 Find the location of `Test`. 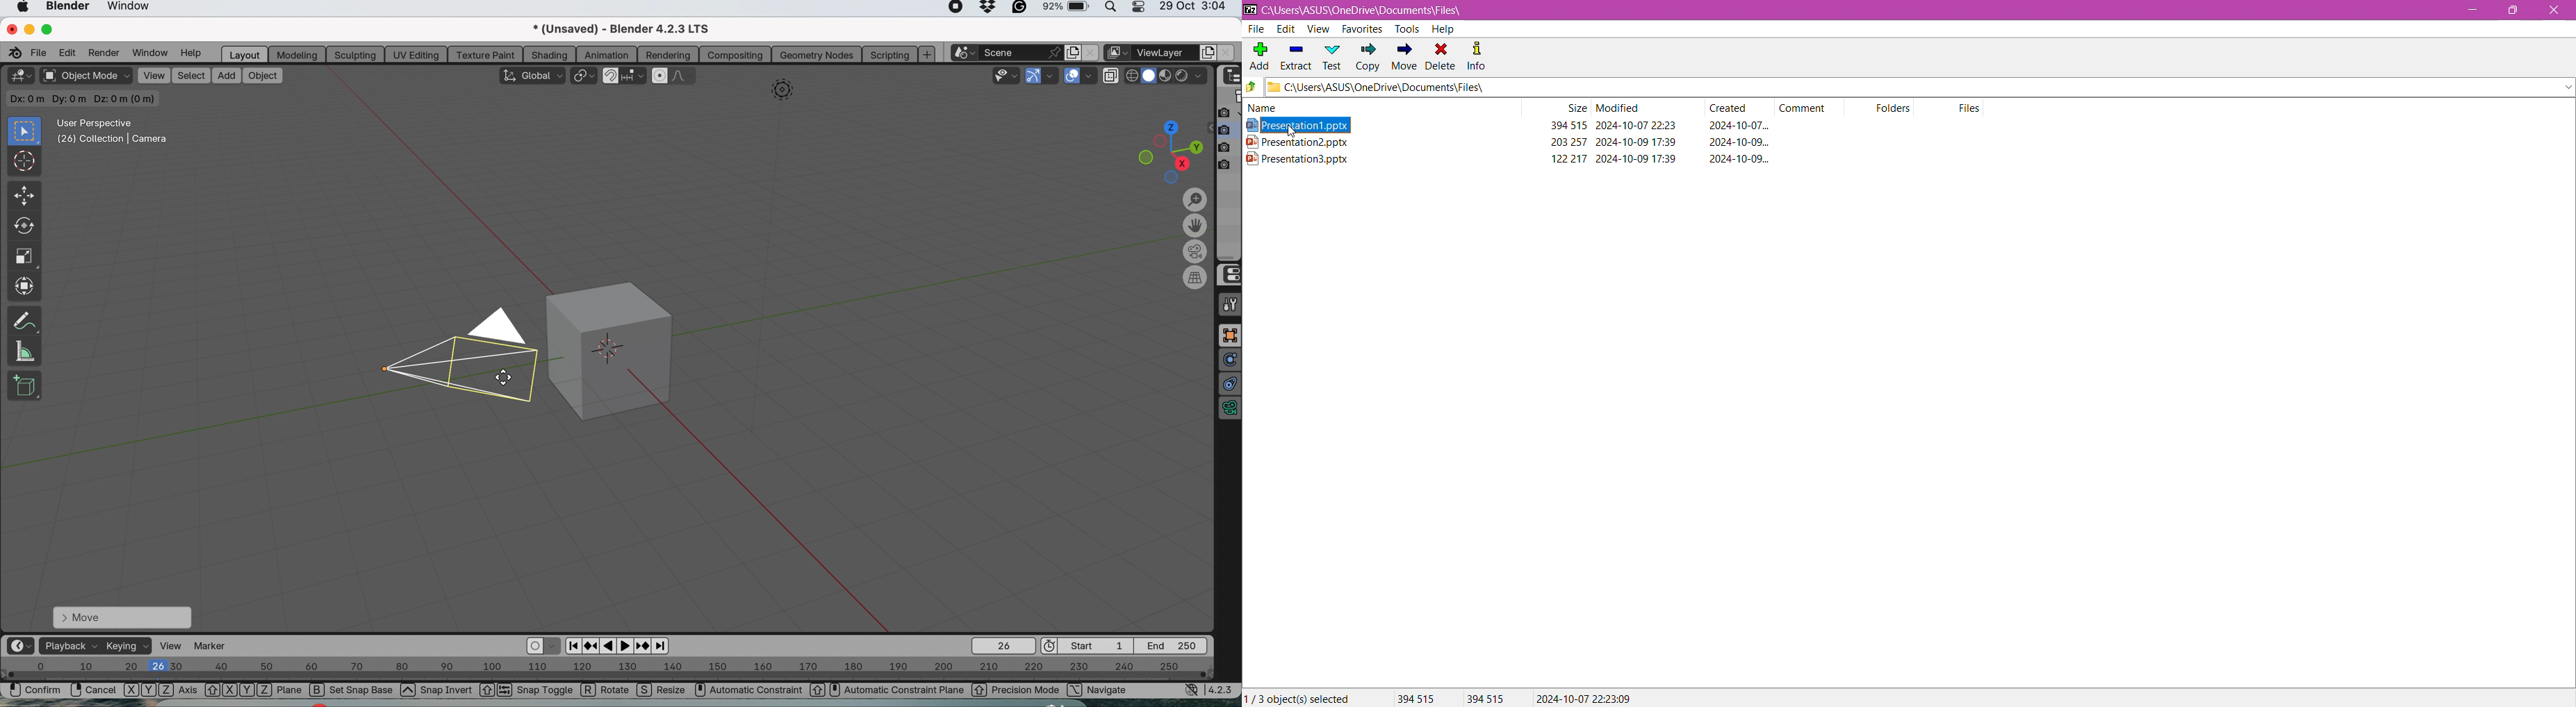

Test is located at coordinates (1333, 56).